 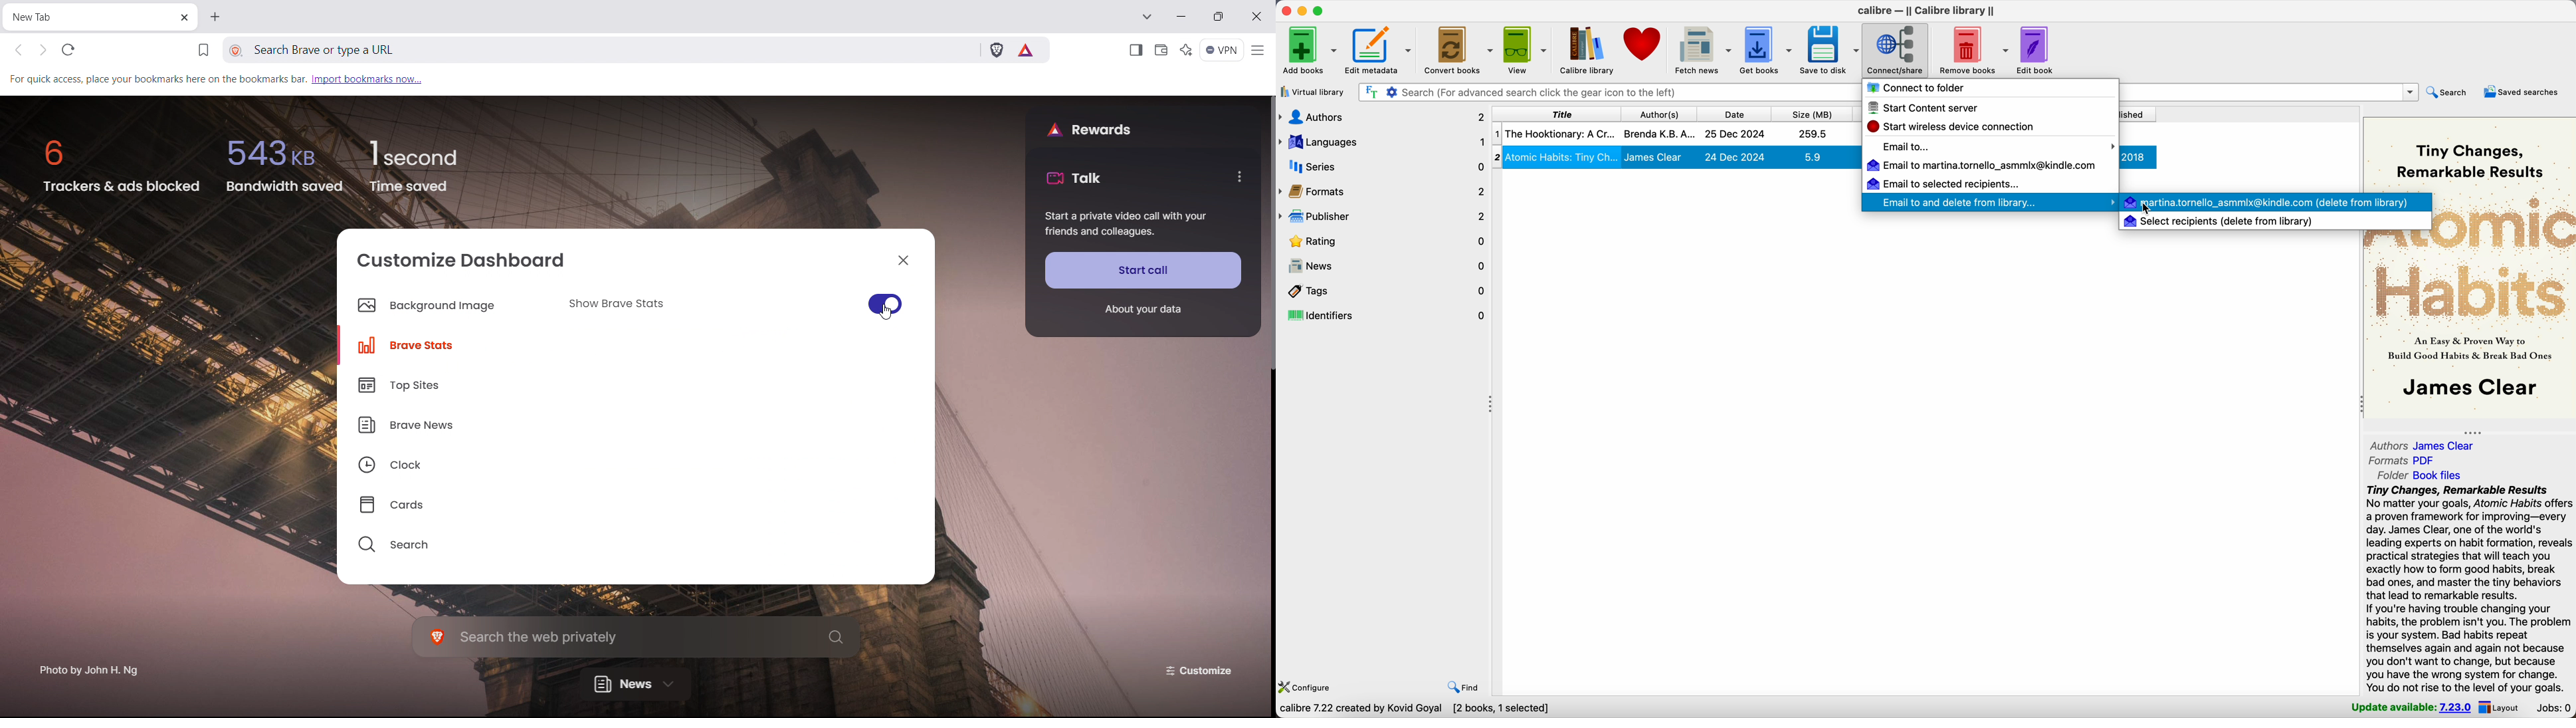 What do you see at coordinates (1768, 50) in the screenshot?
I see `get books` at bounding box center [1768, 50].